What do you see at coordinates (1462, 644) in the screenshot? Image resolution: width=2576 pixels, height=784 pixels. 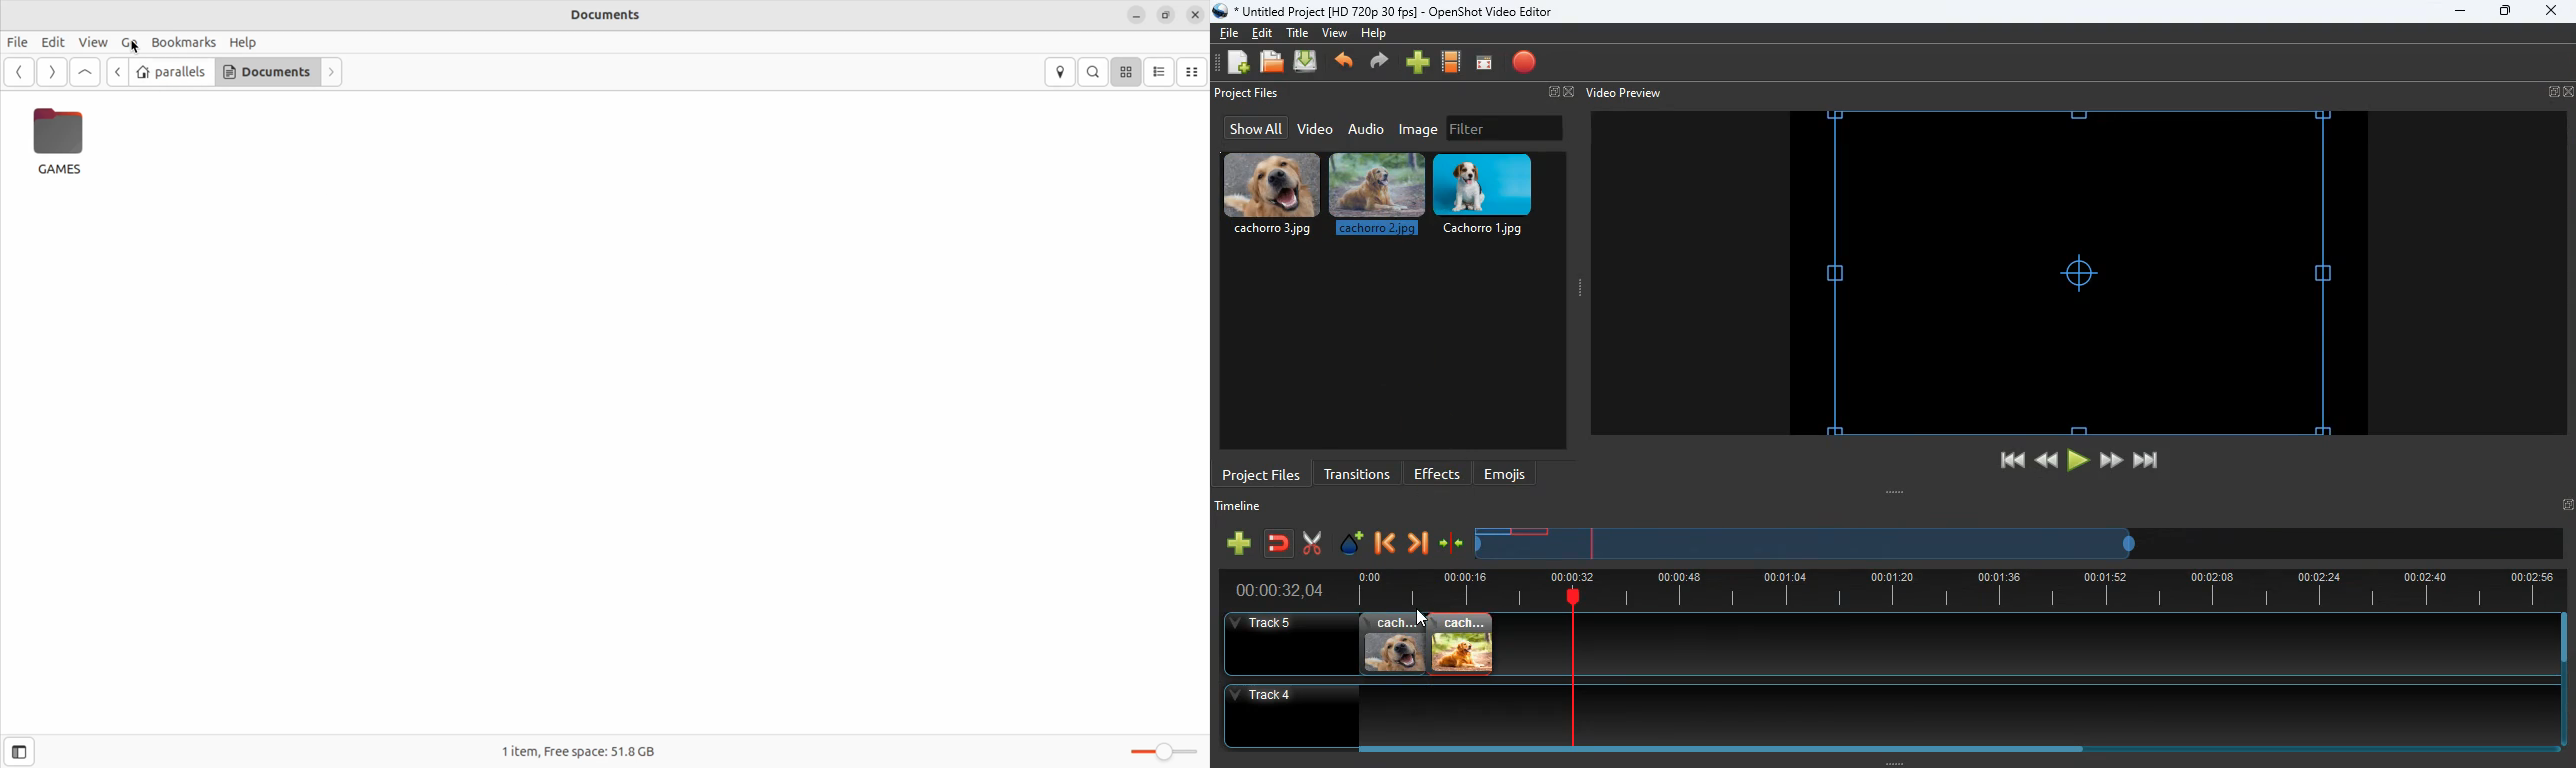 I see `cachorro.2.jpg` at bounding box center [1462, 644].